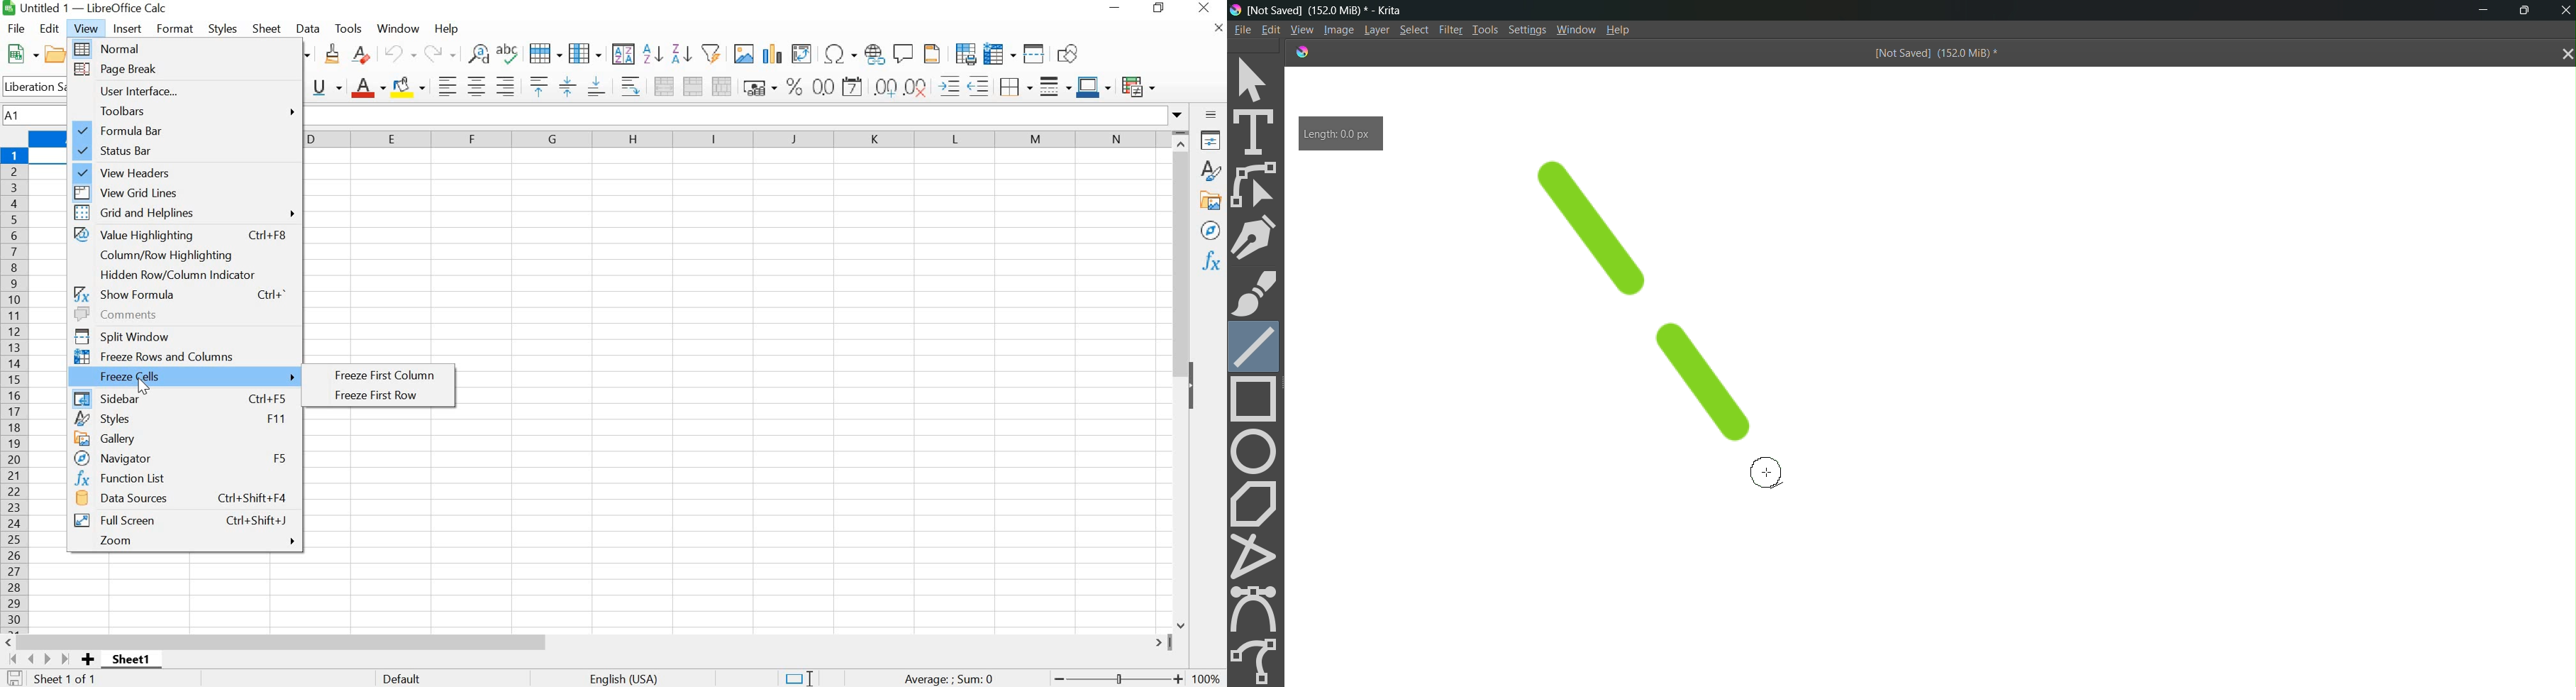 The height and width of the screenshot is (700, 2576). Describe the element at coordinates (795, 86) in the screenshot. I see `FORMAT AS PERCENT` at that location.